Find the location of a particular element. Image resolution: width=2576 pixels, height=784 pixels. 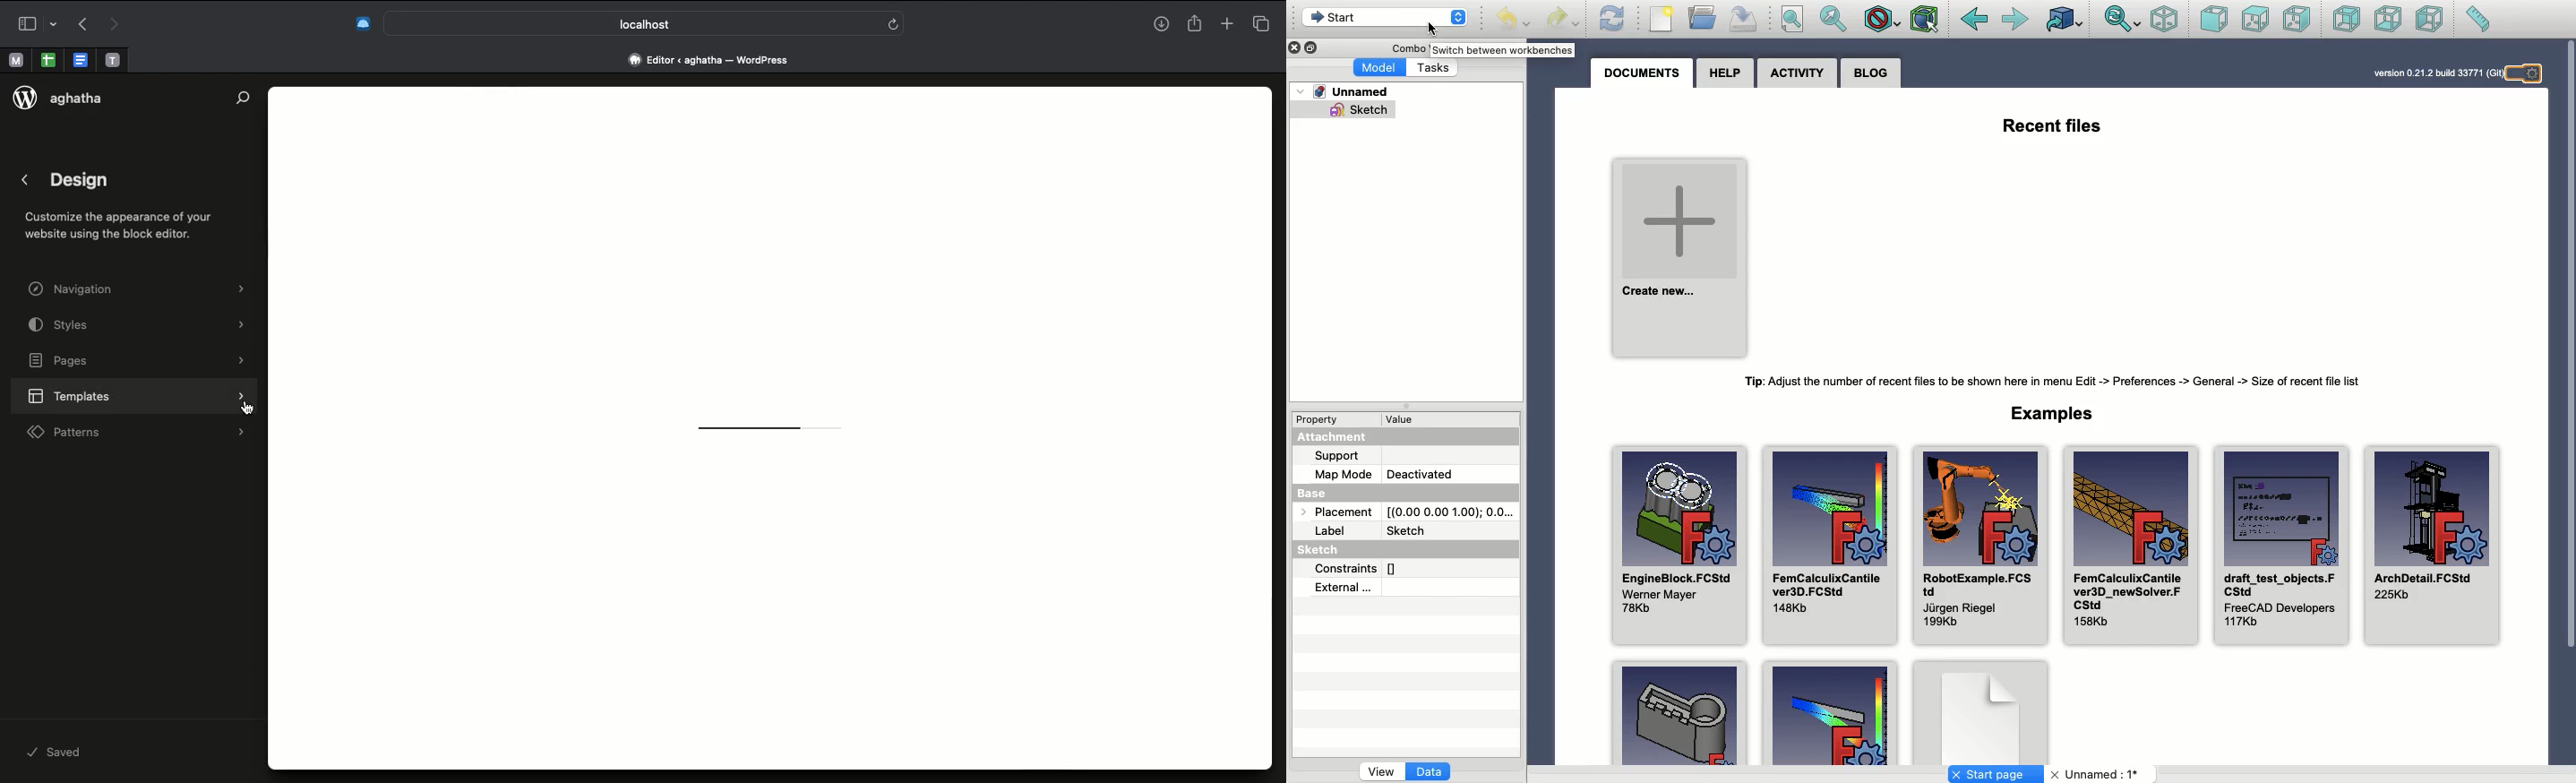

Patterns is located at coordinates (140, 431).